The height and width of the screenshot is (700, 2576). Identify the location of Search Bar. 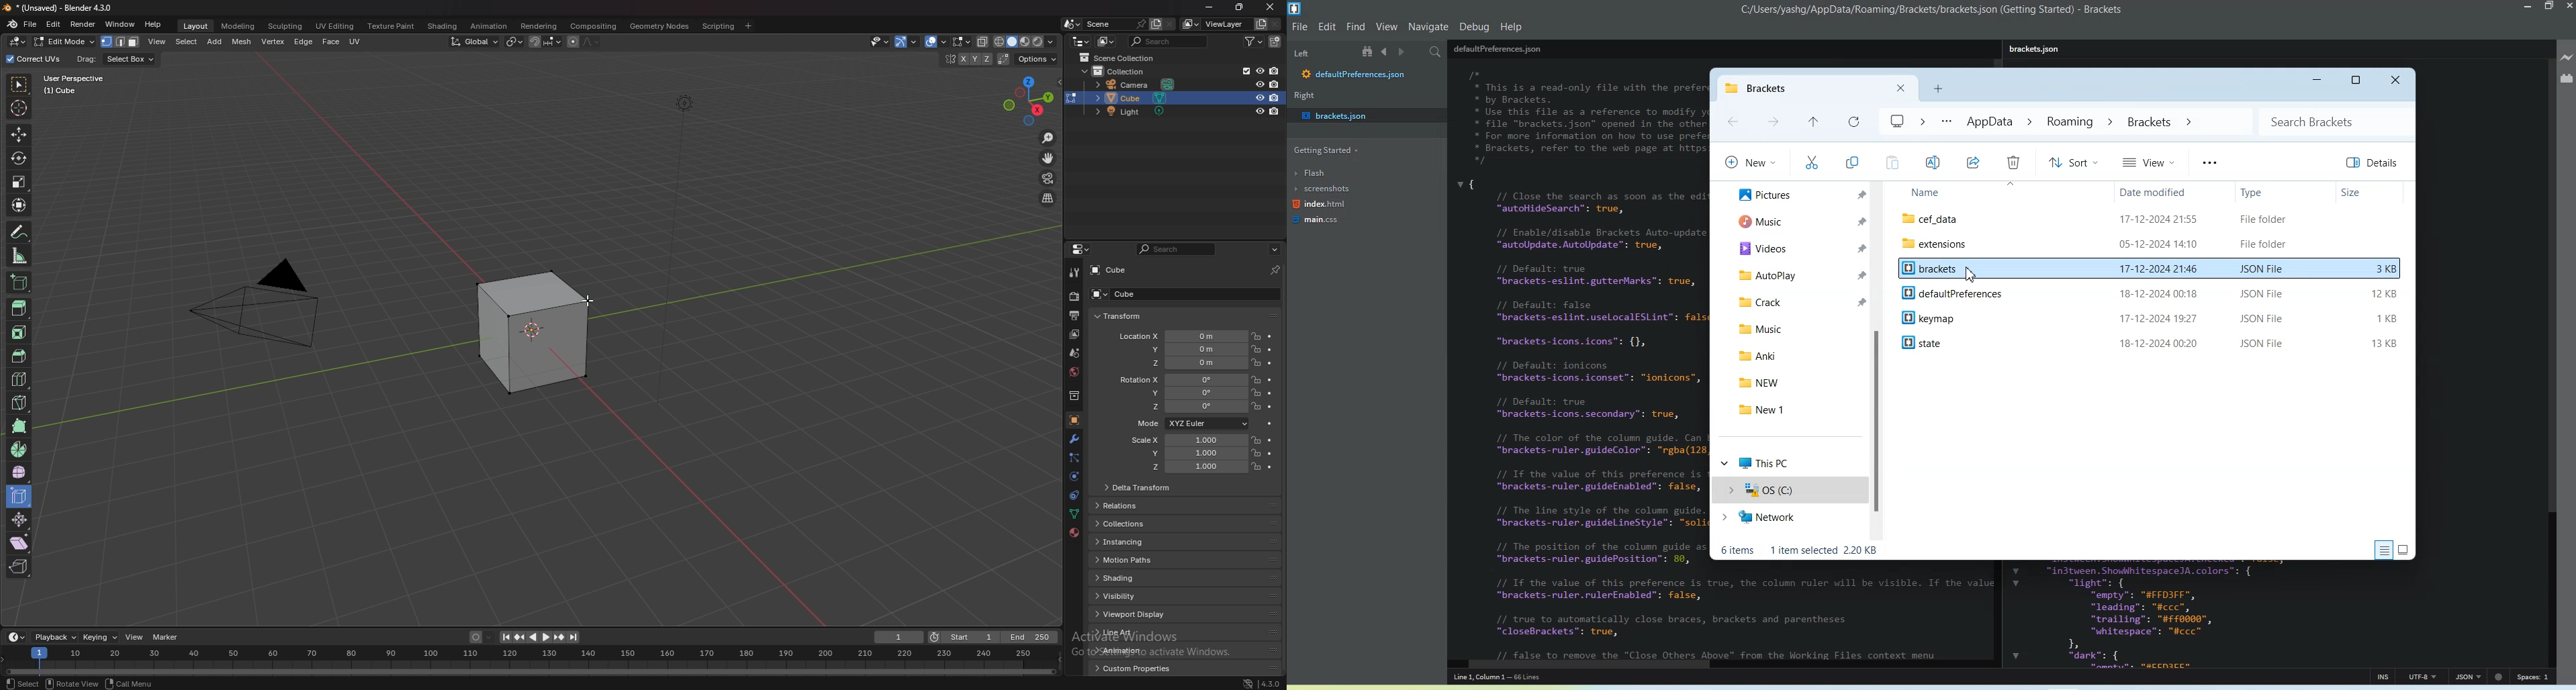
(2336, 121).